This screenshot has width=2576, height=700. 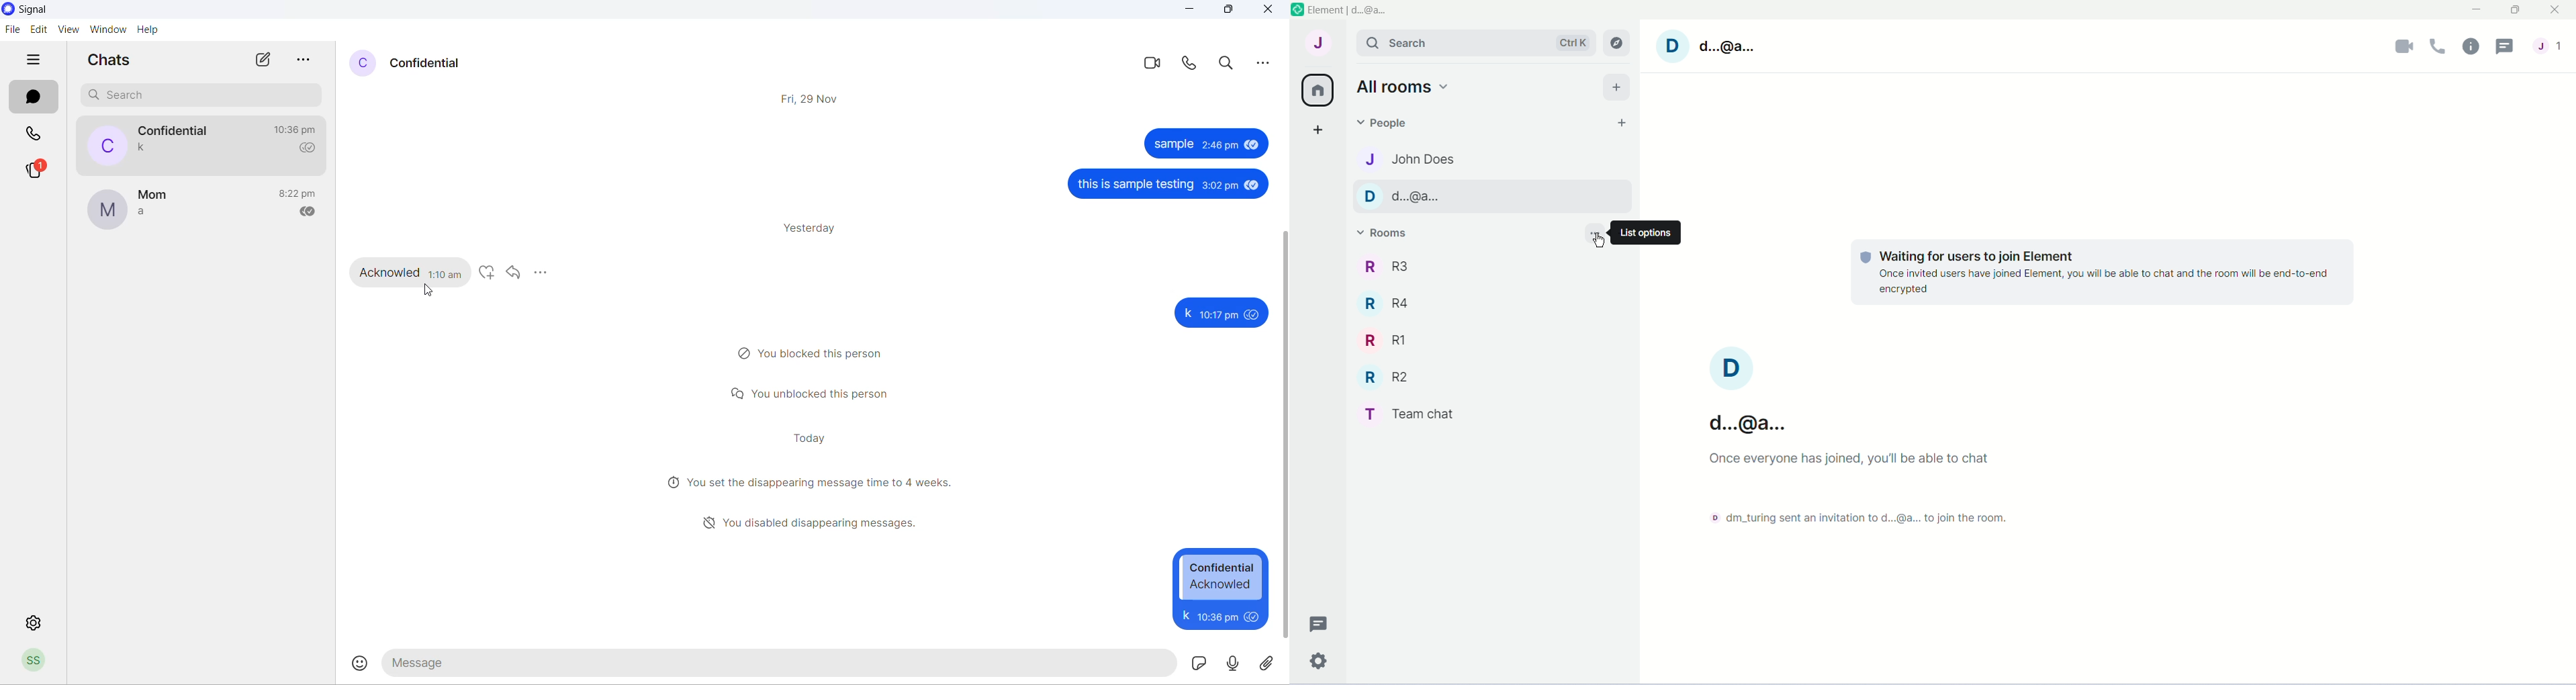 I want to click on minimize, so click(x=1181, y=11).